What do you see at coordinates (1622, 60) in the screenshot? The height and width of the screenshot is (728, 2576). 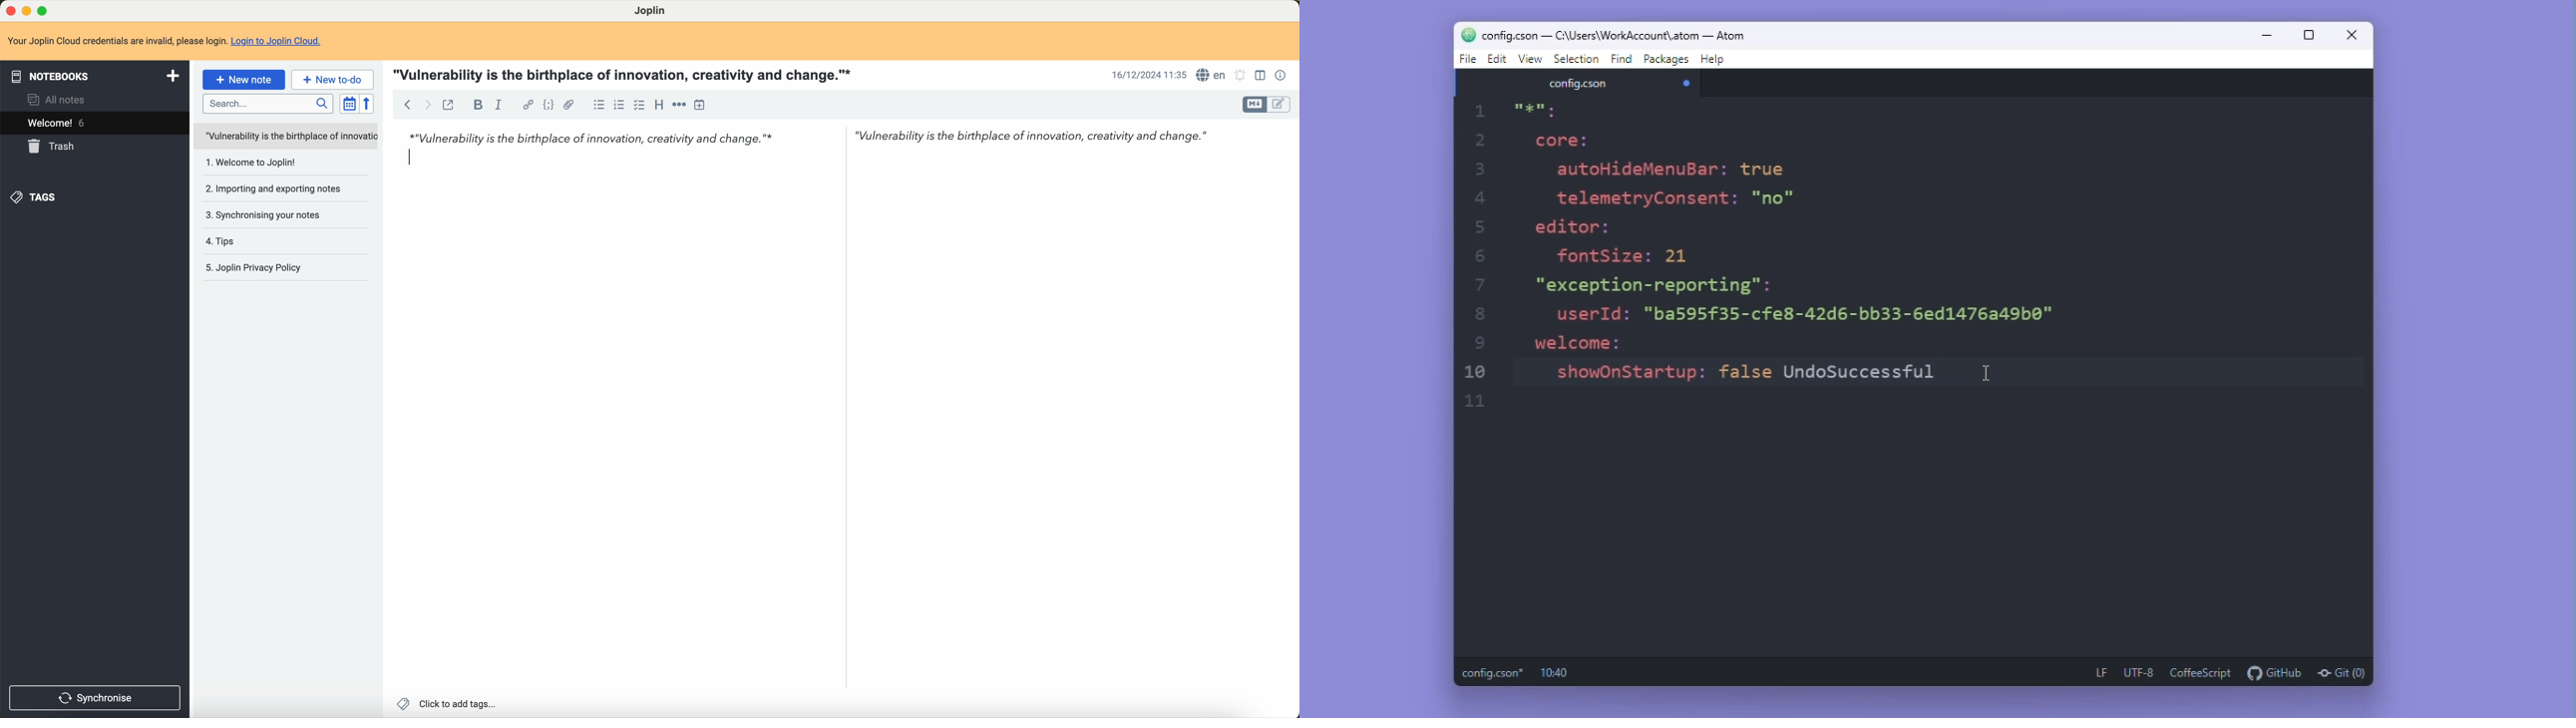 I see `Find` at bounding box center [1622, 60].